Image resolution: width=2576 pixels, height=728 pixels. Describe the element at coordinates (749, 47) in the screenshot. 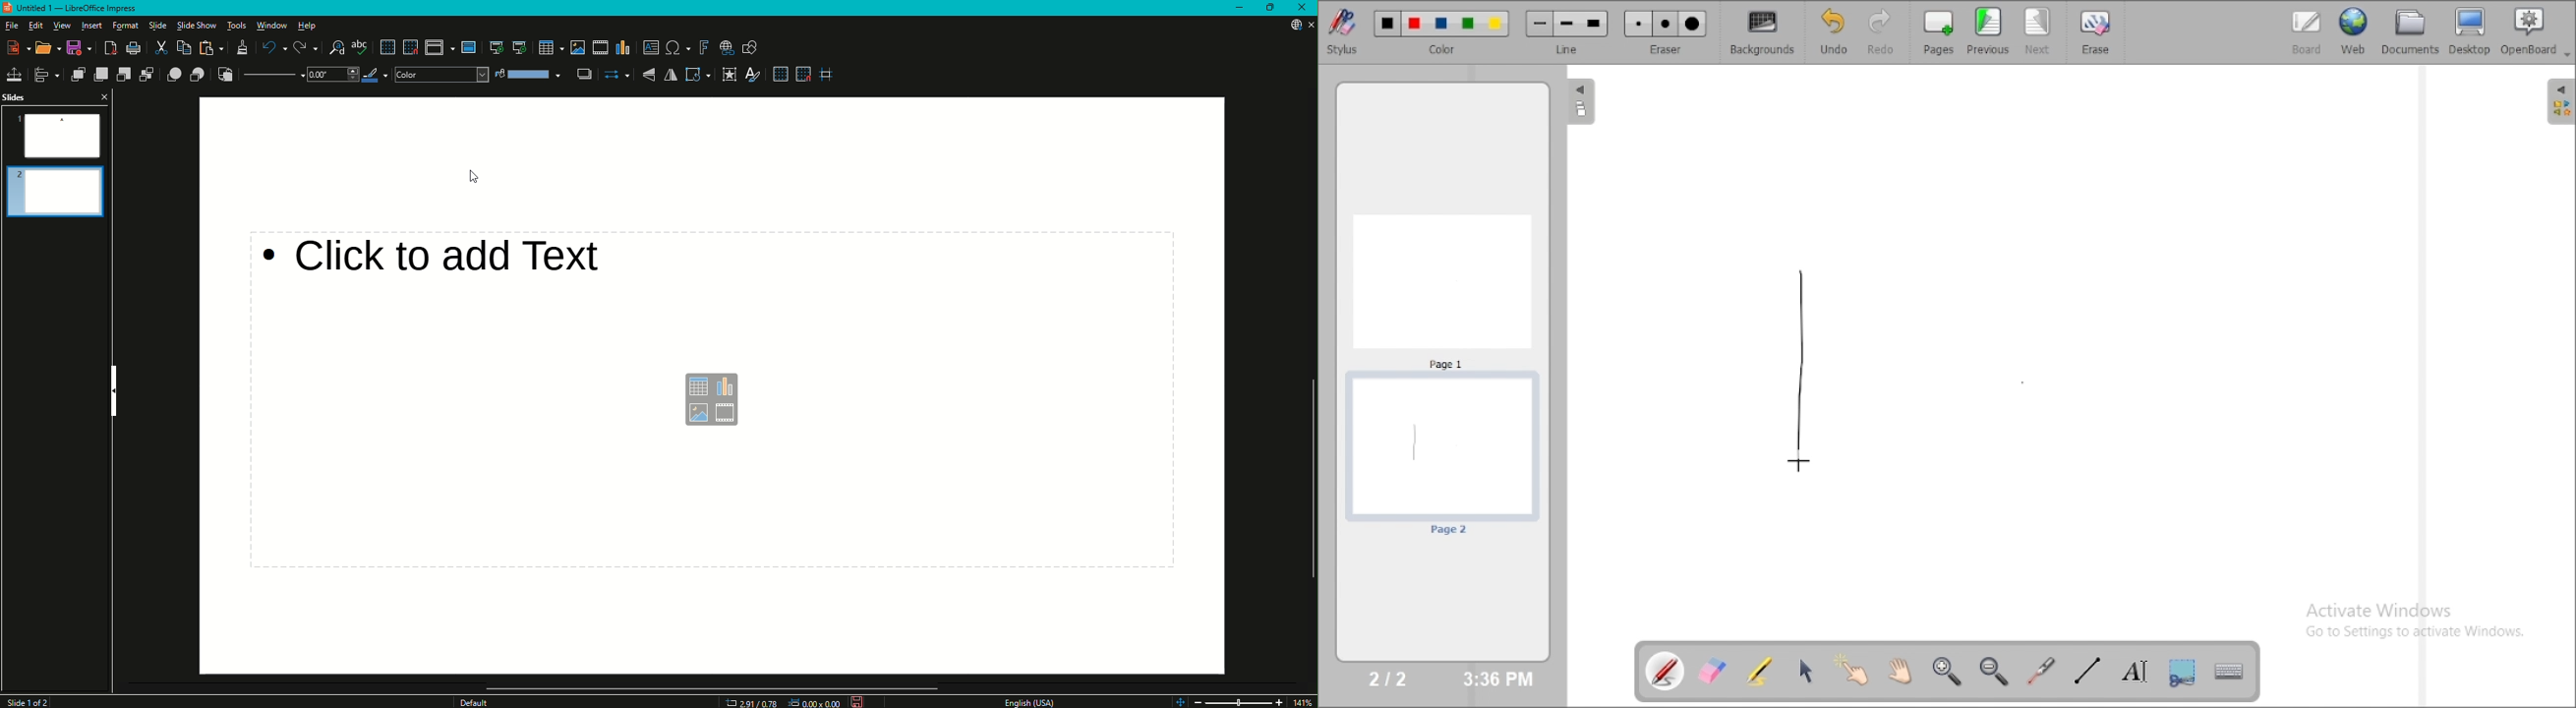

I see `Show Draw Function` at that location.